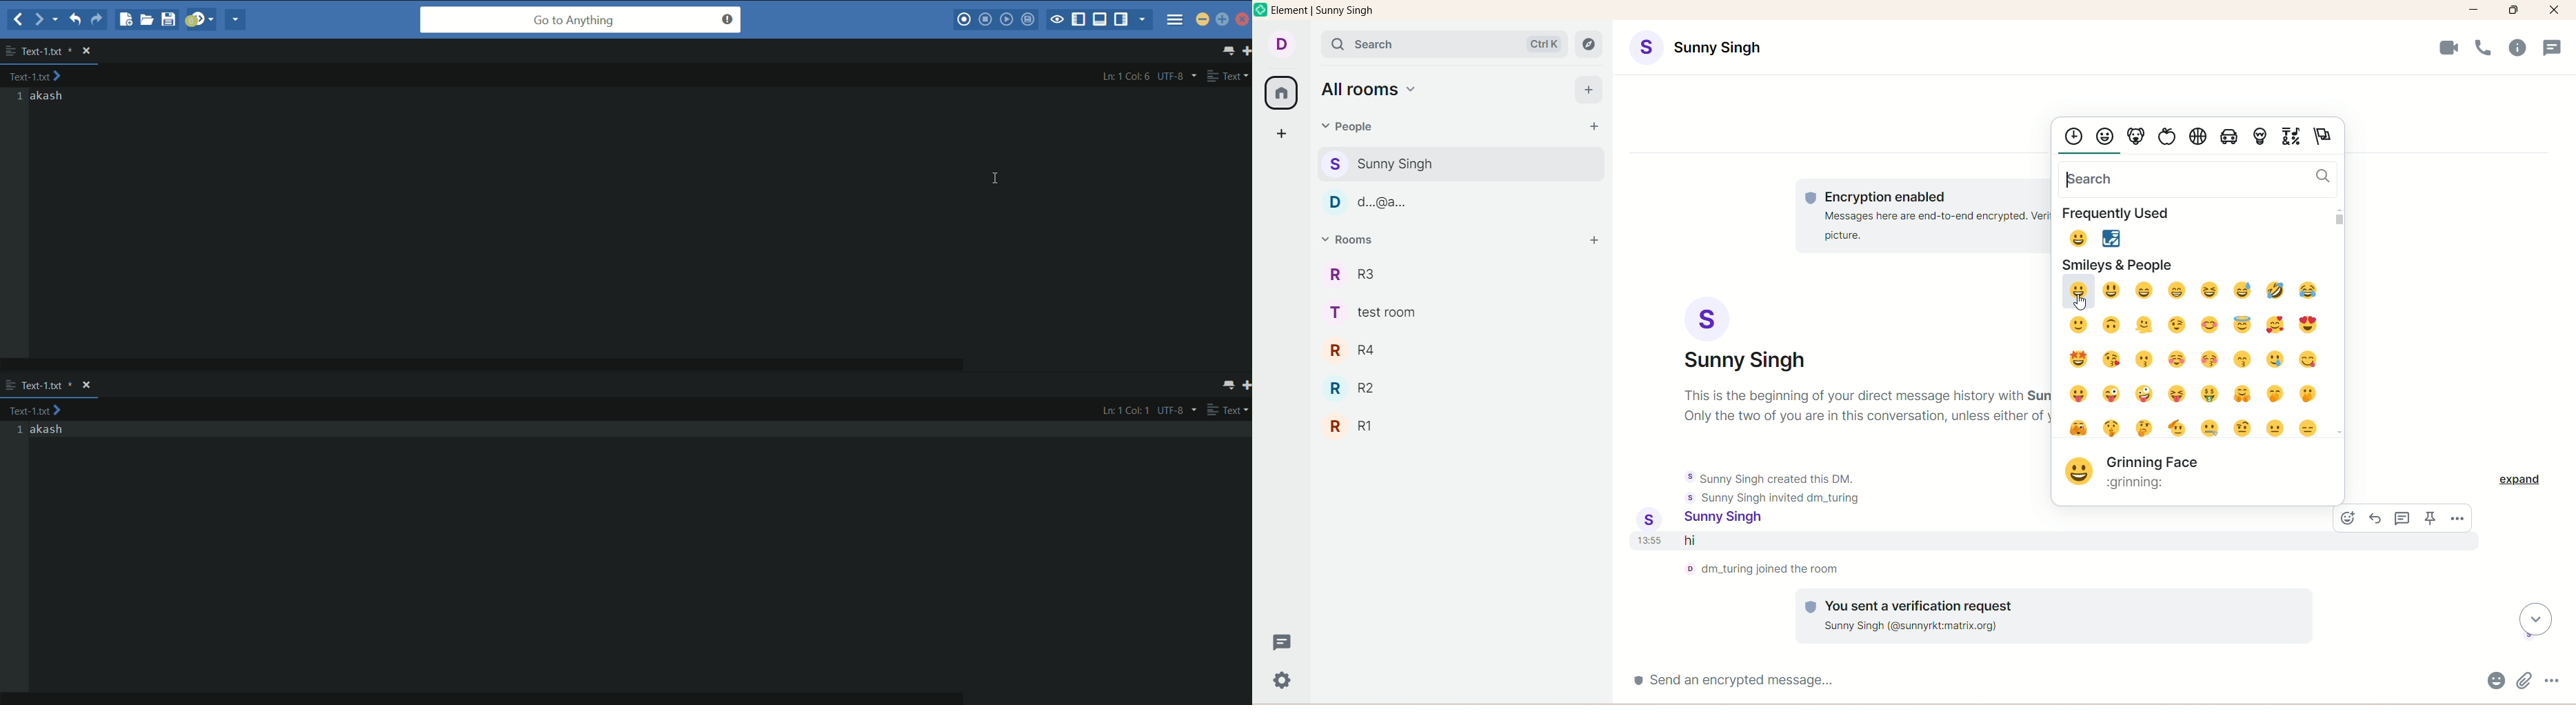 This screenshot has height=728, width=2576. Describe the element at coordinates (2111, 290) in the screenshot. I see `Grinning face with big eyes` at that location.